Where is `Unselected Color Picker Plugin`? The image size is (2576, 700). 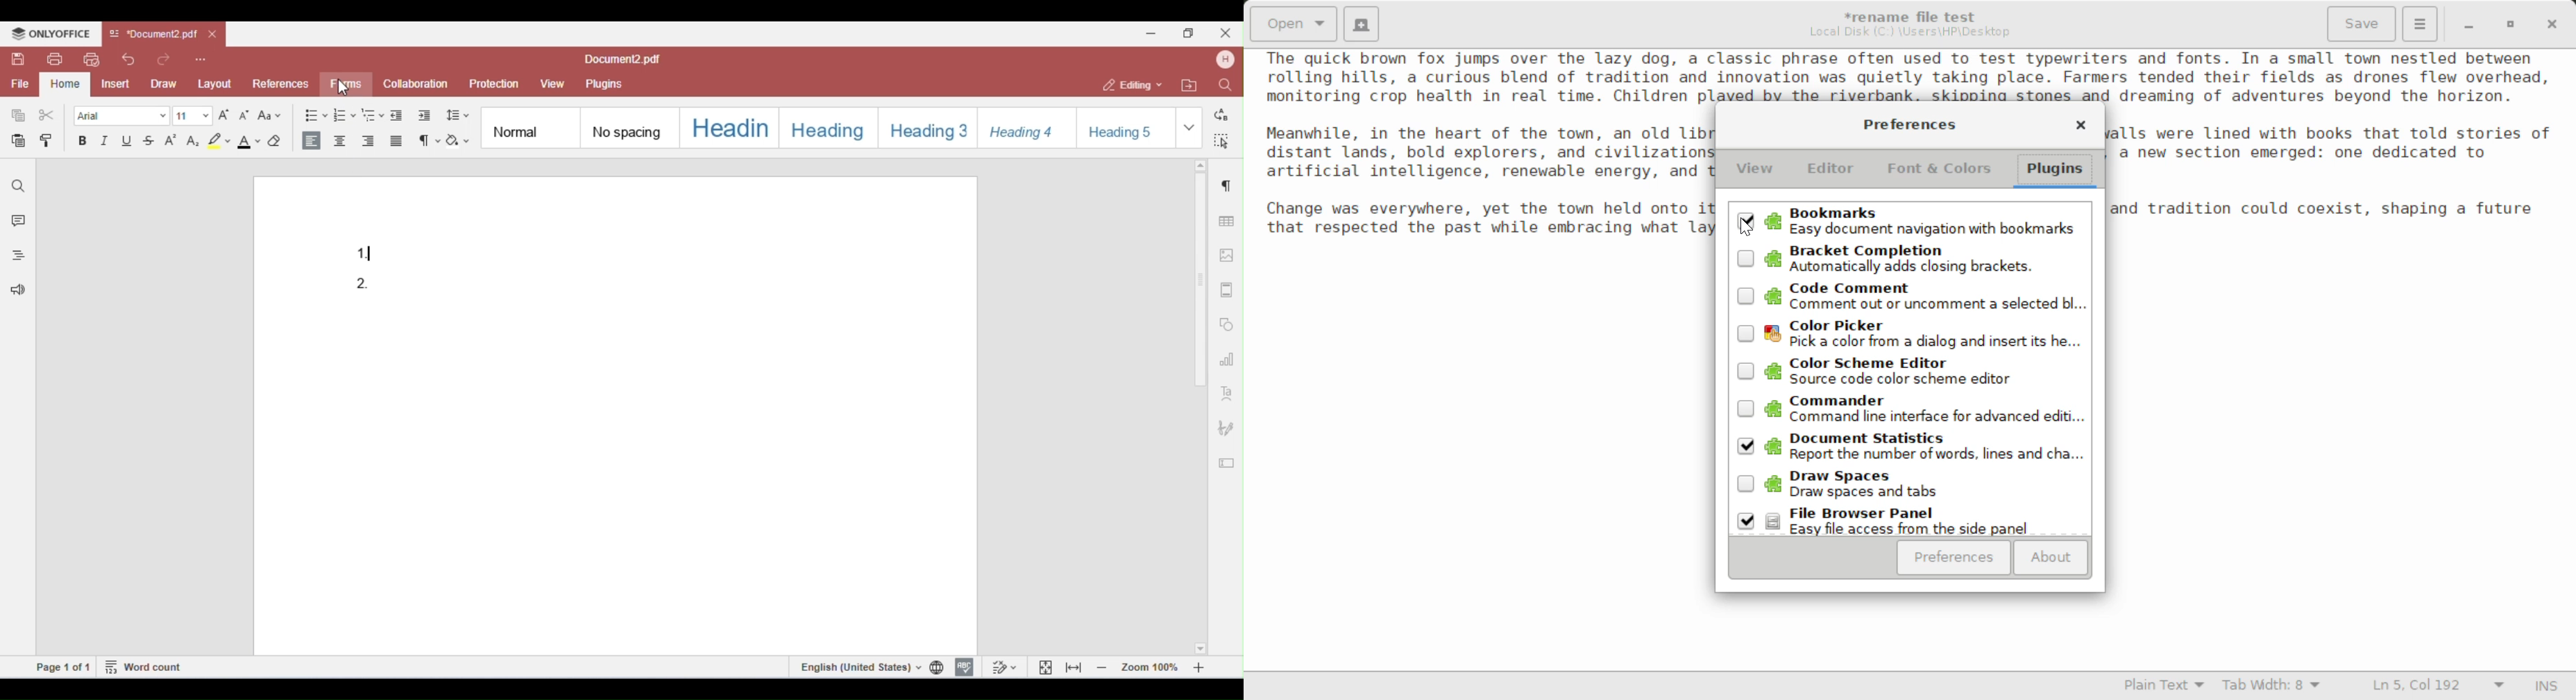
Unselected Color Picker Plugin is located at coordinates (1911, 335).